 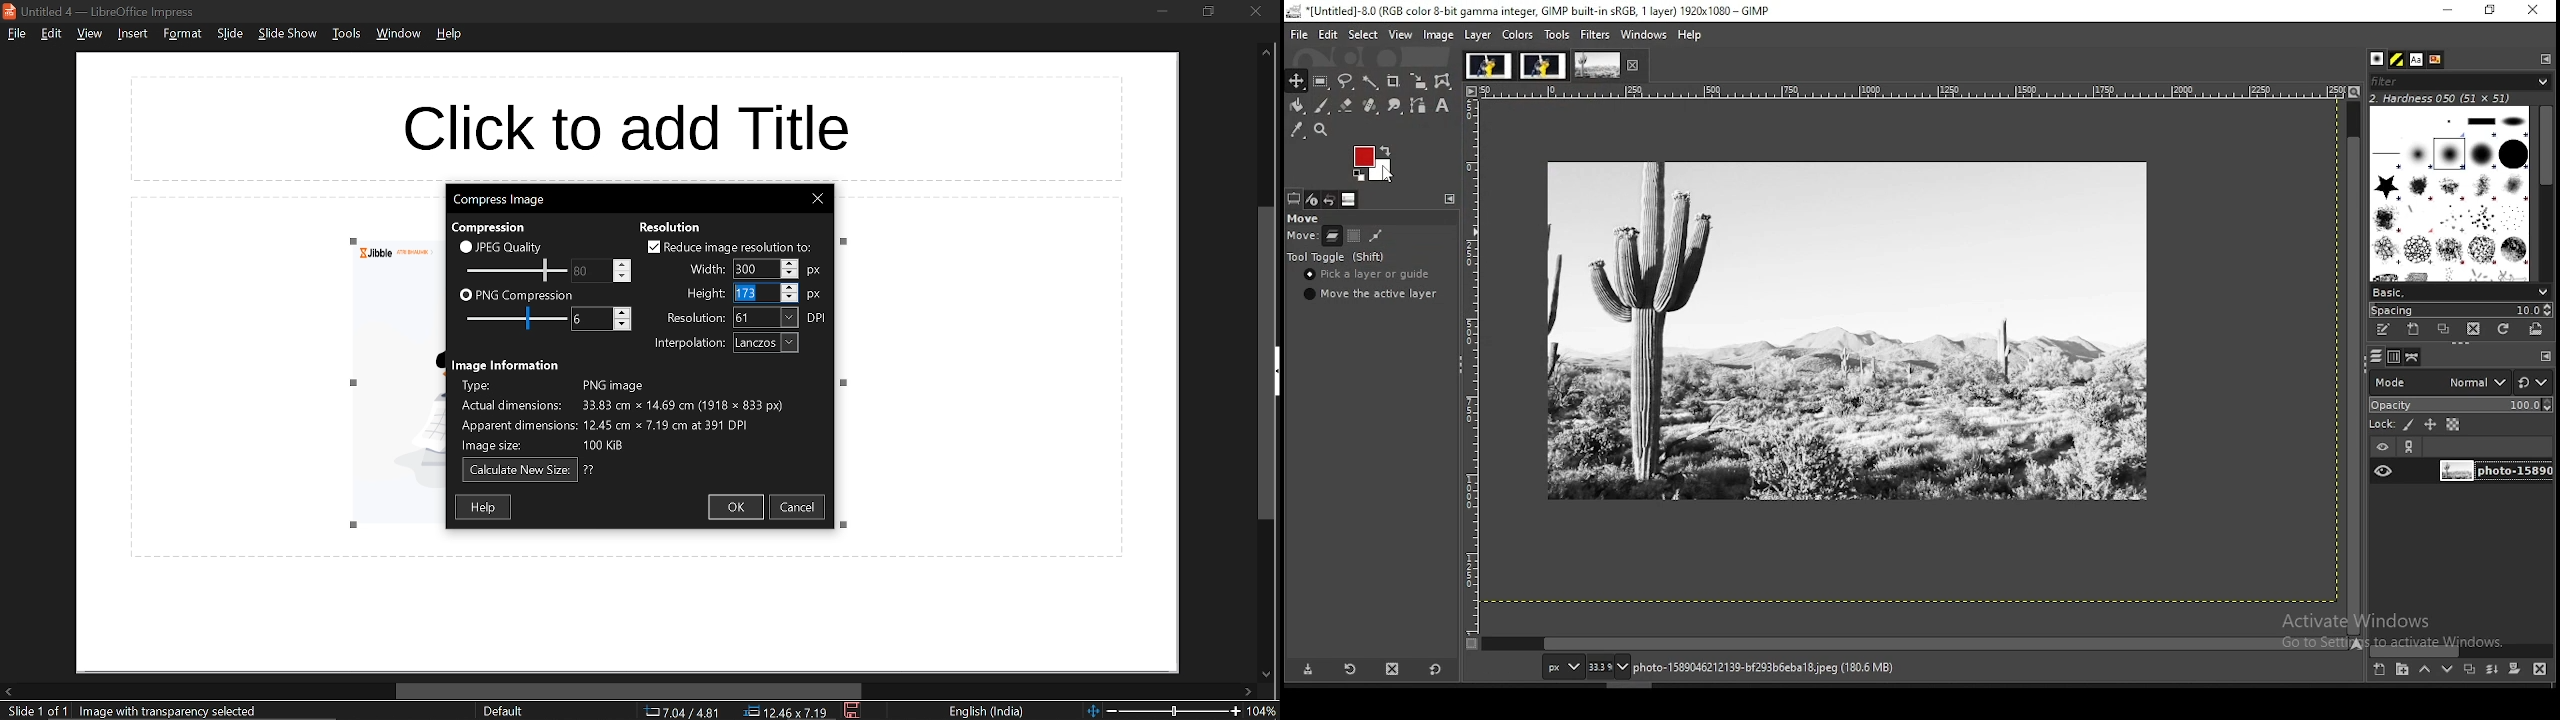 I want to click on change zoom, so click(x=1162, y=712).